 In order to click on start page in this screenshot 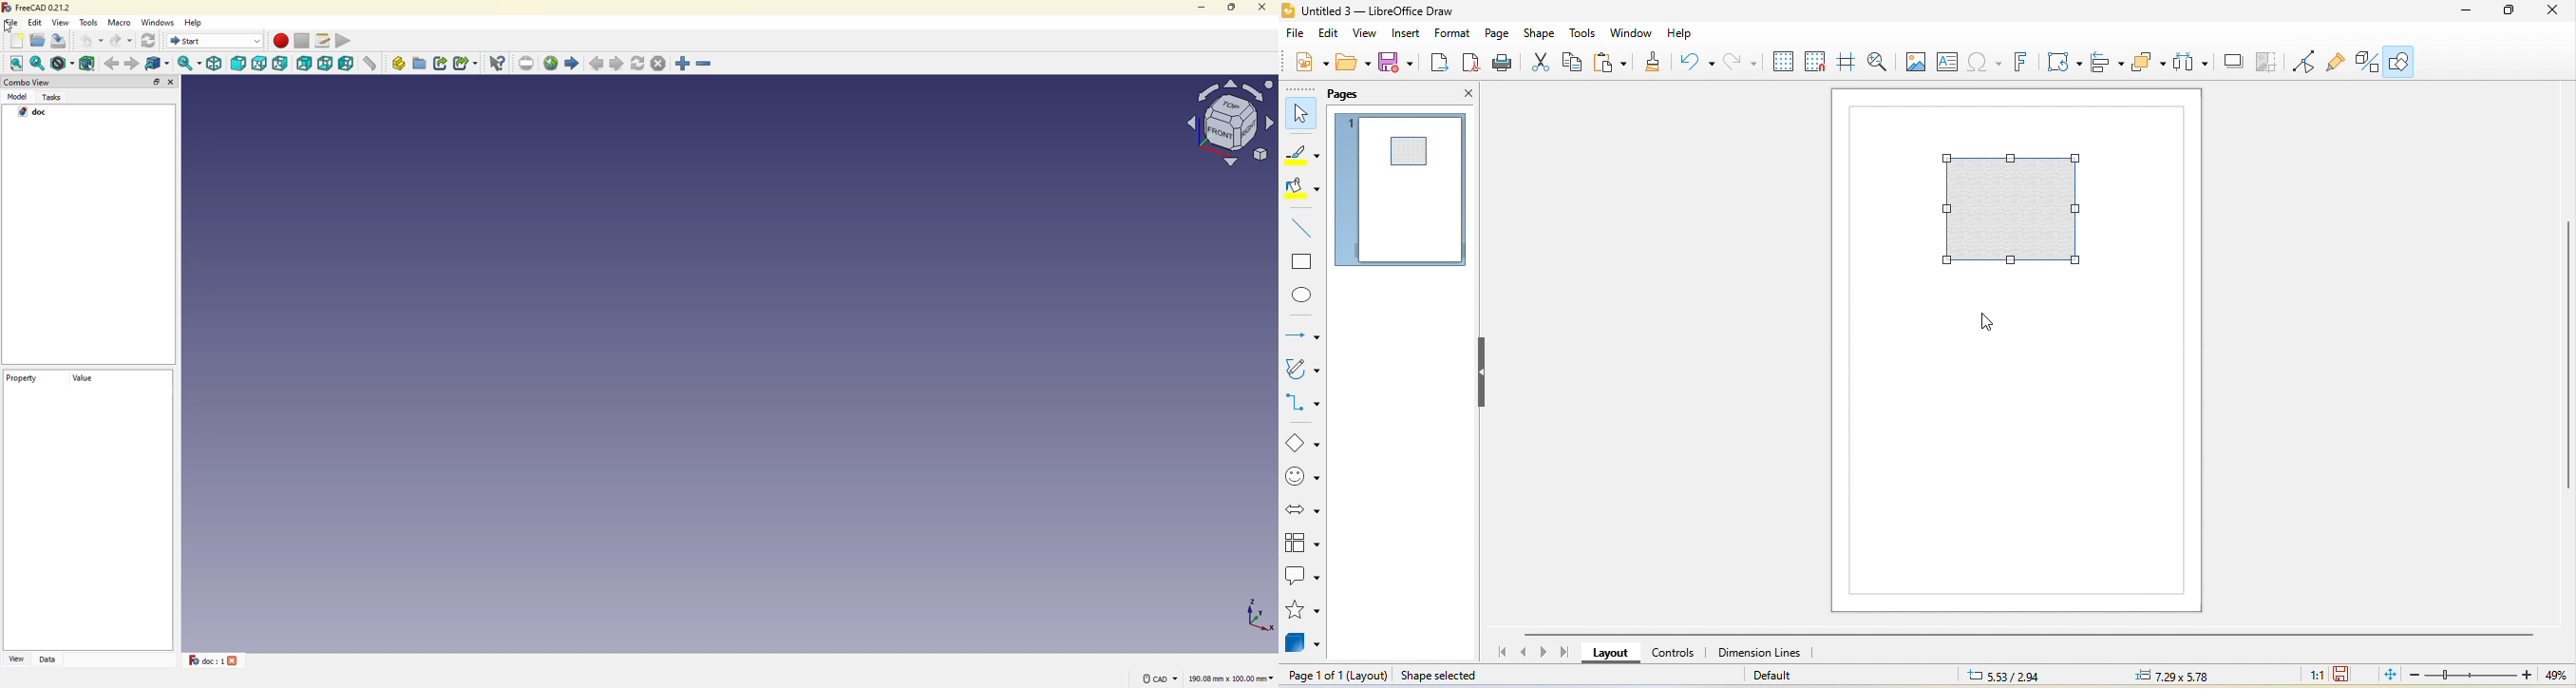, I will do `click(572, 63)`.